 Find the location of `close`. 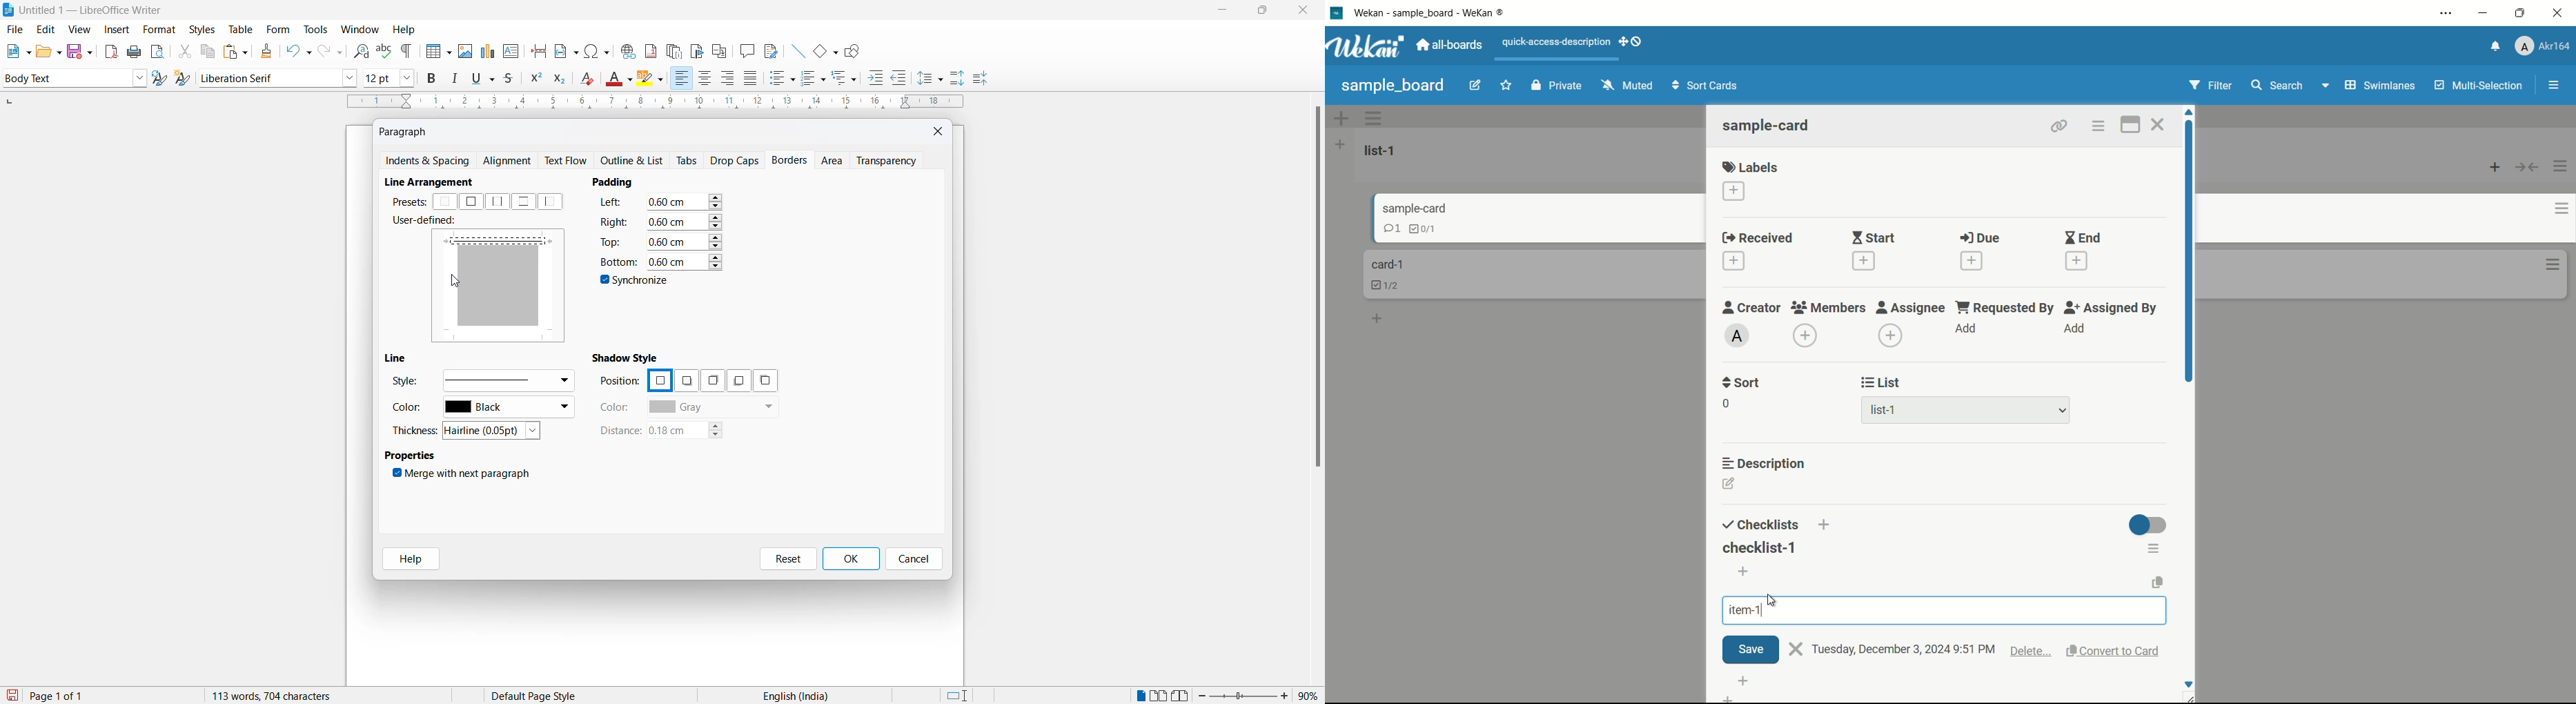

close is located at coordinates (939, 130).